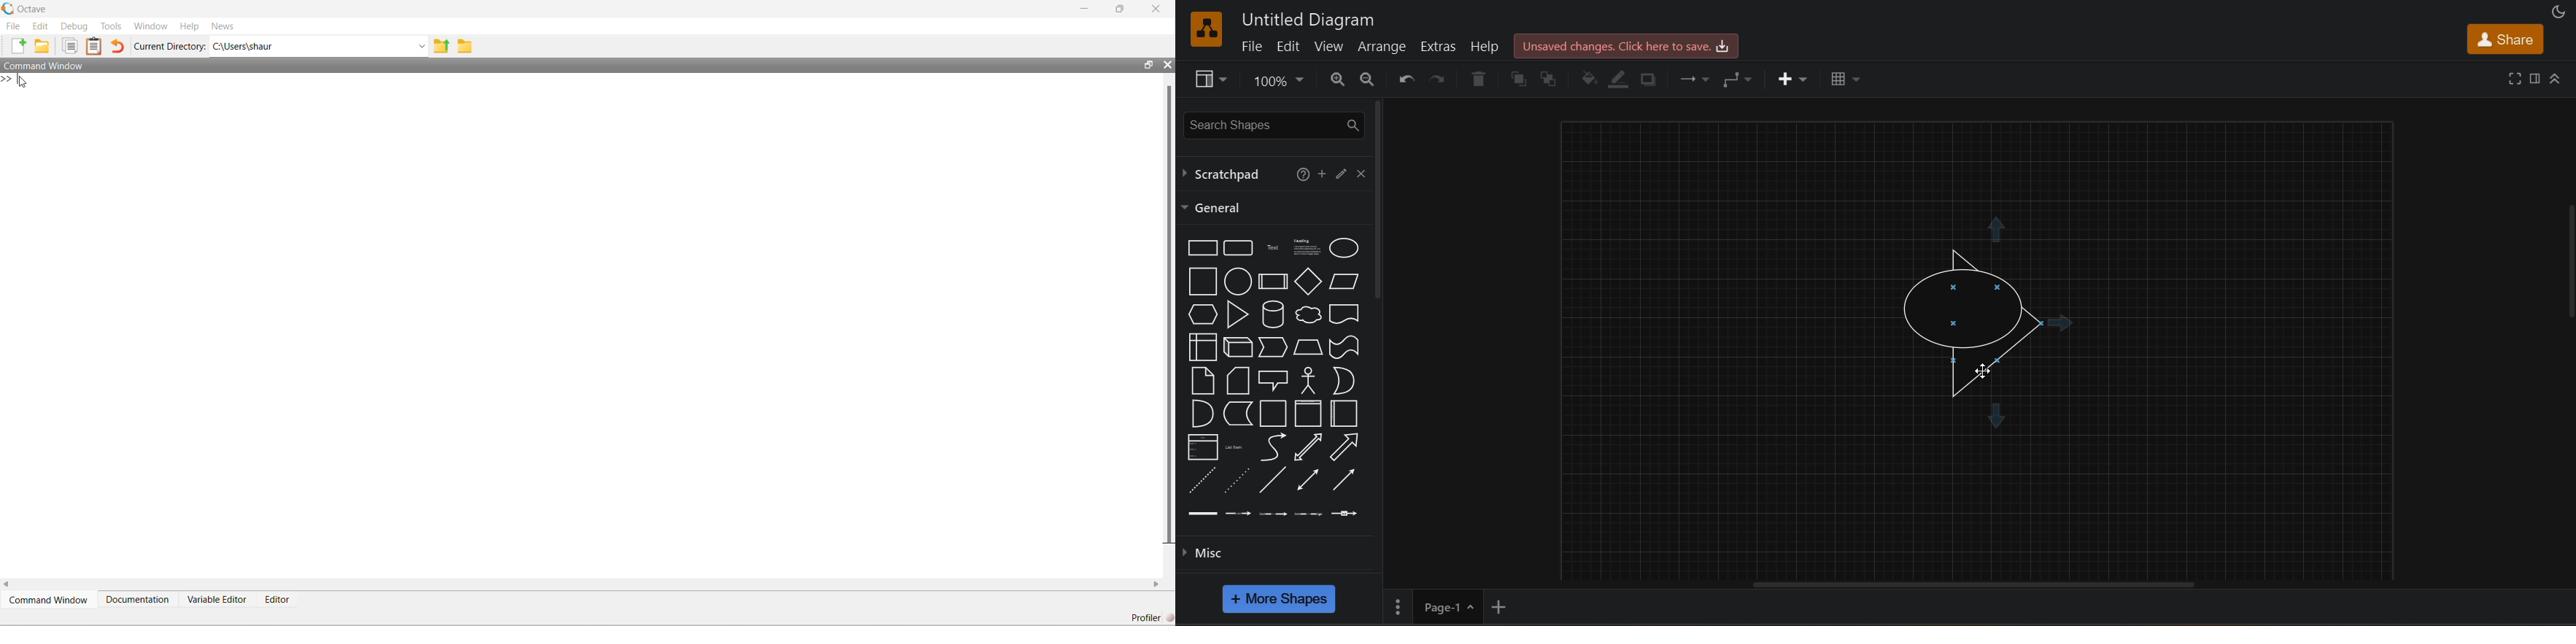 The height and width of the screenshot is (644, 2576). What do you see at coordinates (2515, 78) in the screenshot?
I see `fullscreen` at bounding box center [2515, 78].